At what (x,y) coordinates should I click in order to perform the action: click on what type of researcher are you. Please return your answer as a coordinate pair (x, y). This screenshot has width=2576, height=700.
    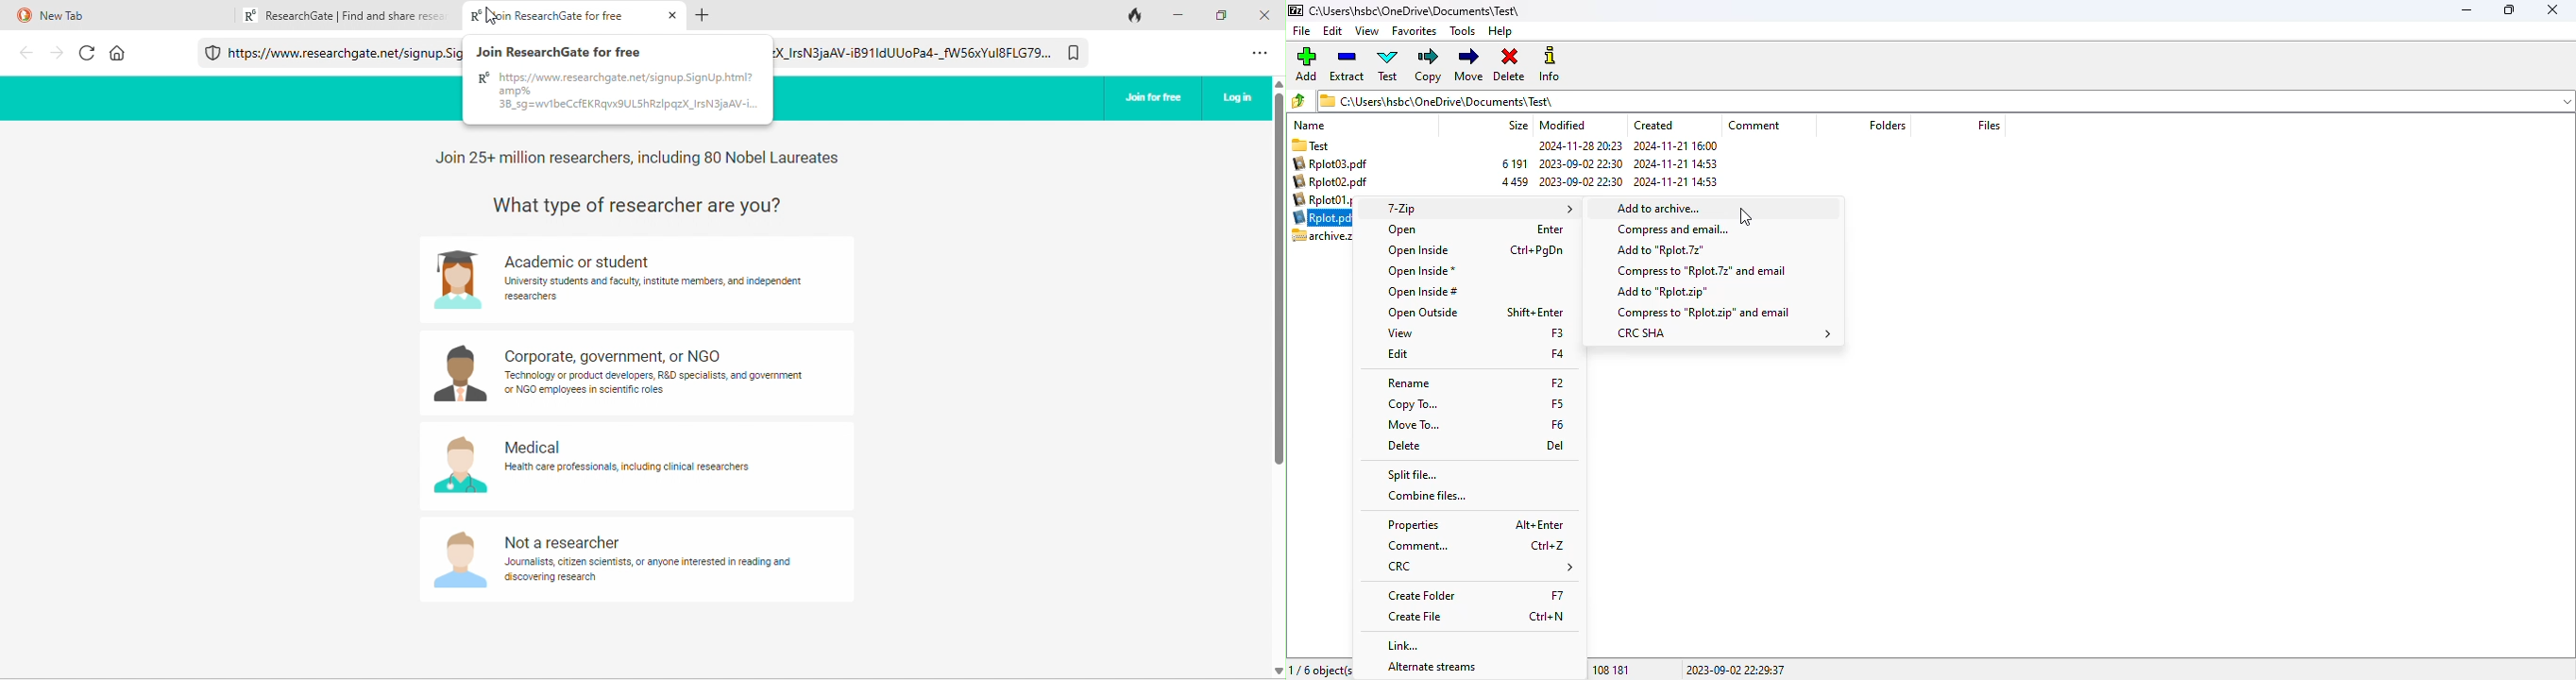
    Looking at the image, I should click on (659, 203).